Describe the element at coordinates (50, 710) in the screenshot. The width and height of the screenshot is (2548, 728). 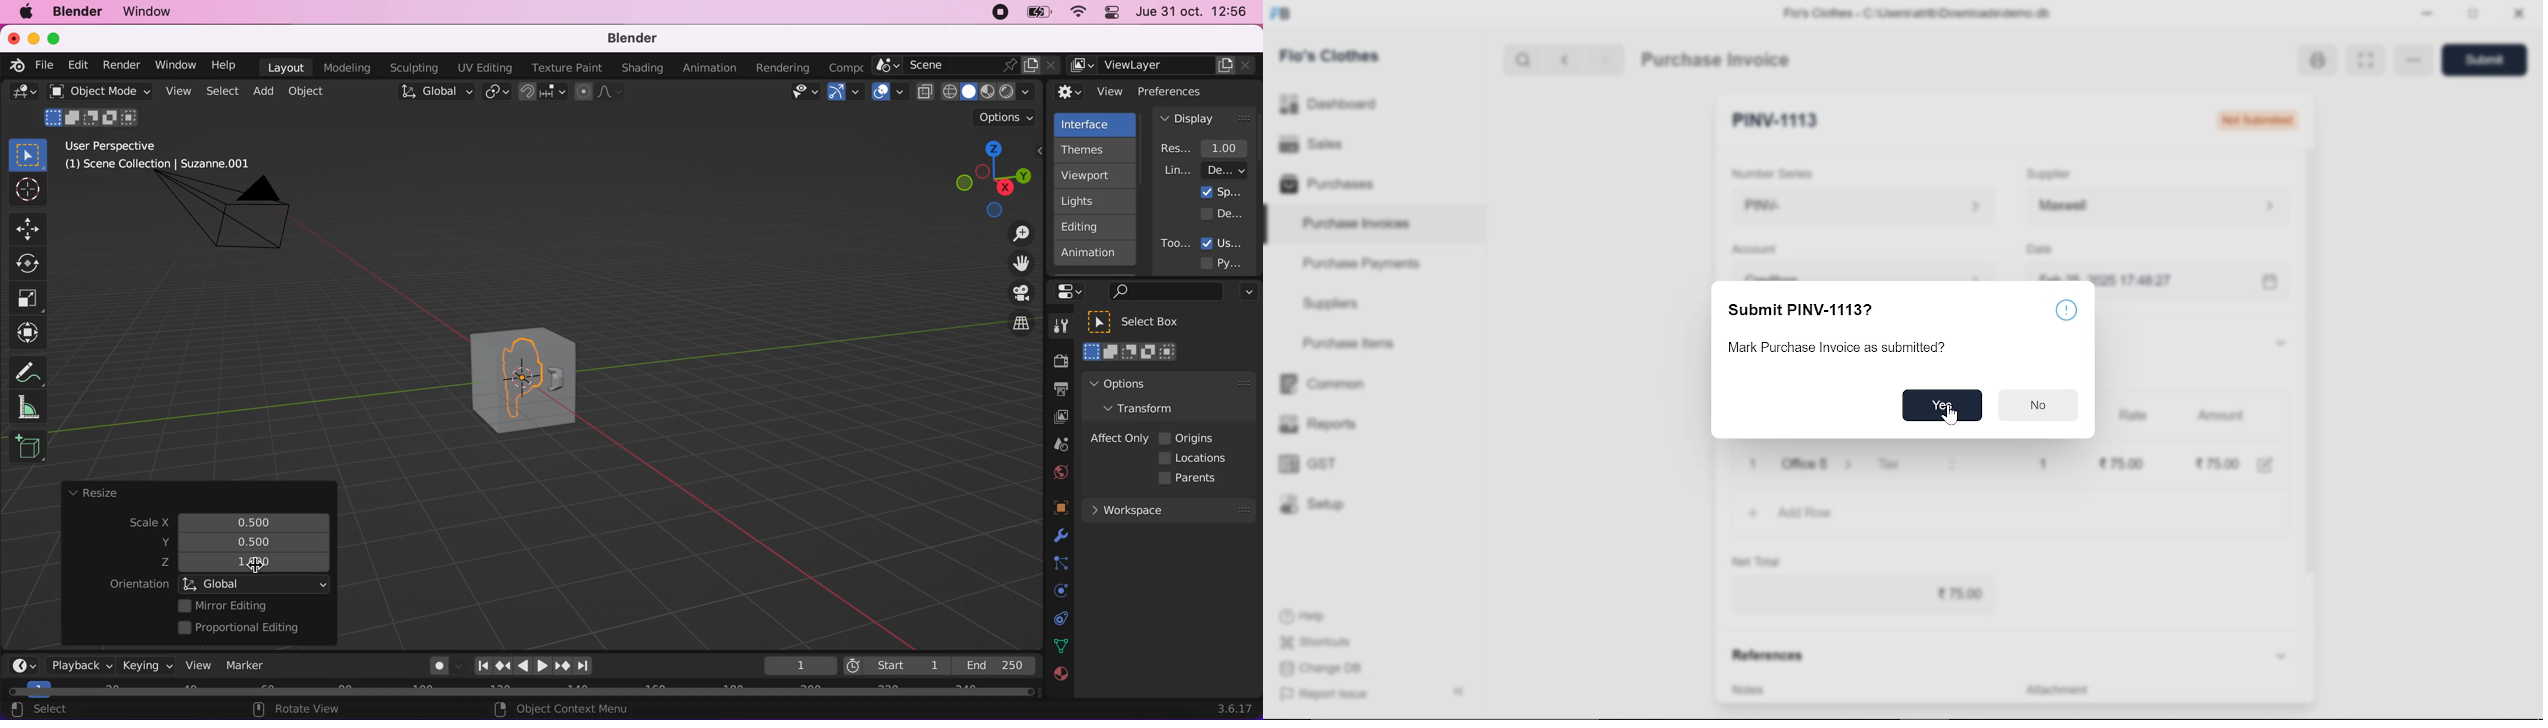
I see `select` at that location.